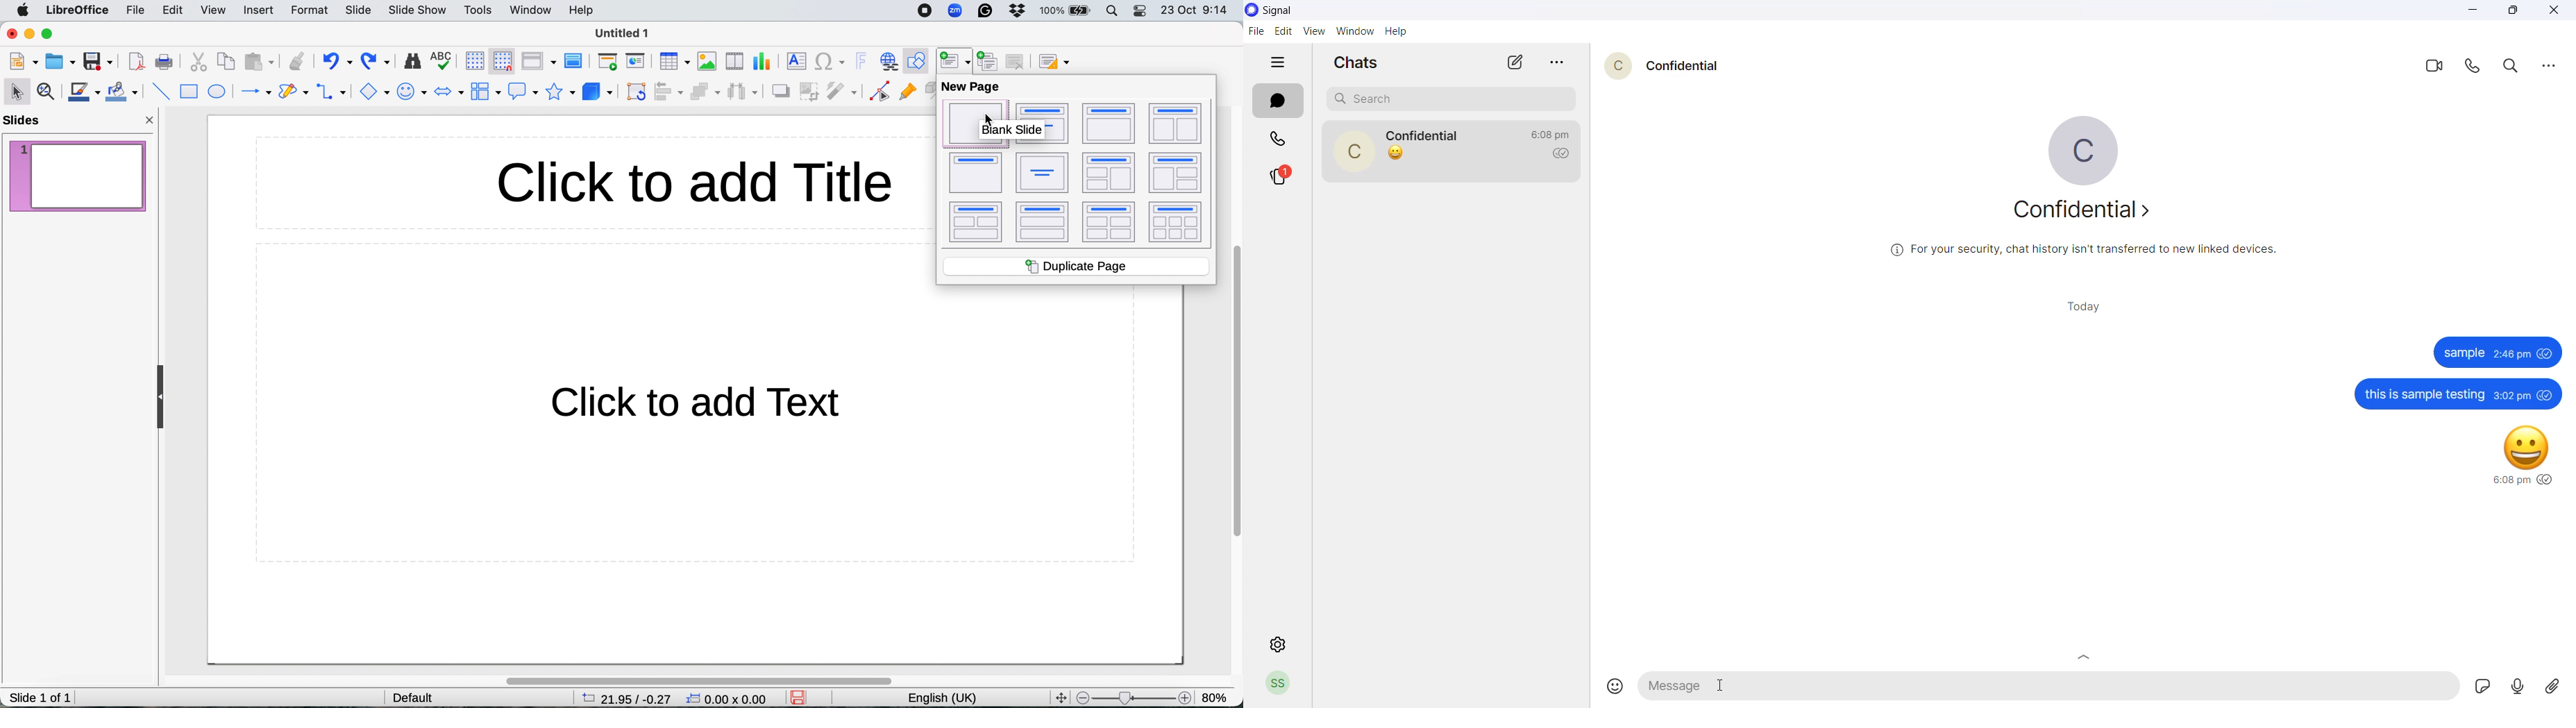  Describe the element at coordinates (1109, 124) in the screenshot. I see `title content` at that location.